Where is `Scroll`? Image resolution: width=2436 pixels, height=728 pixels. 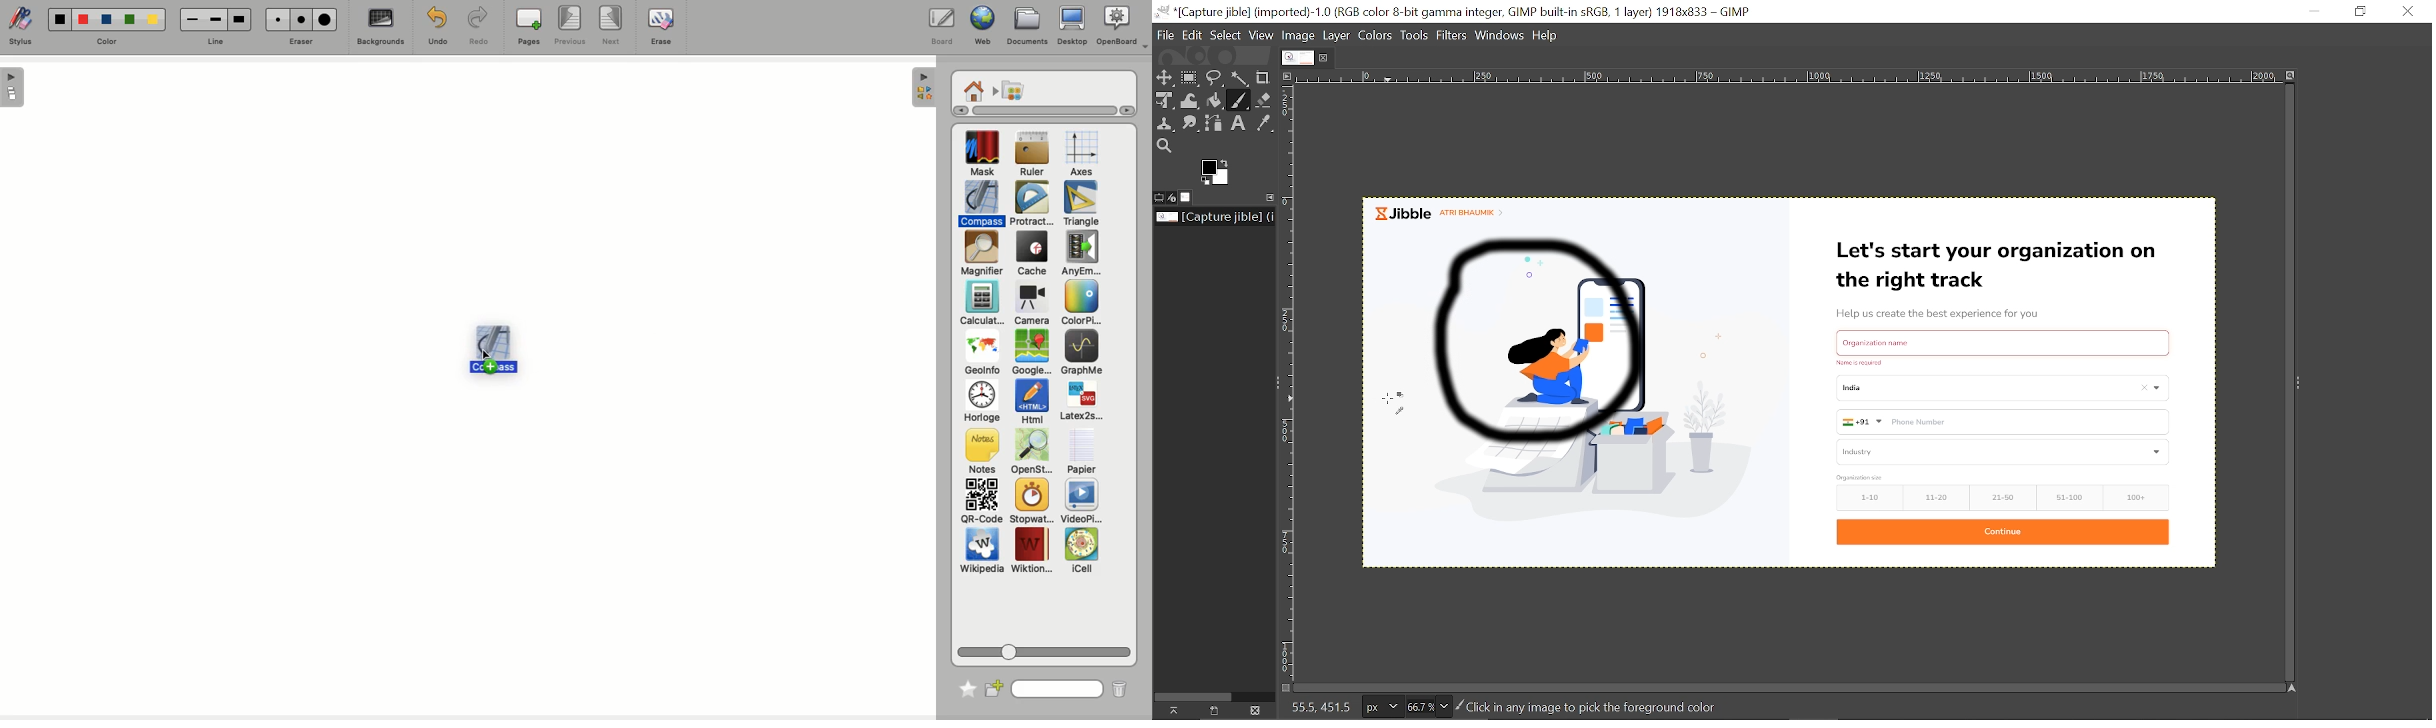
Scroll is located at coordinates (1037, 110).